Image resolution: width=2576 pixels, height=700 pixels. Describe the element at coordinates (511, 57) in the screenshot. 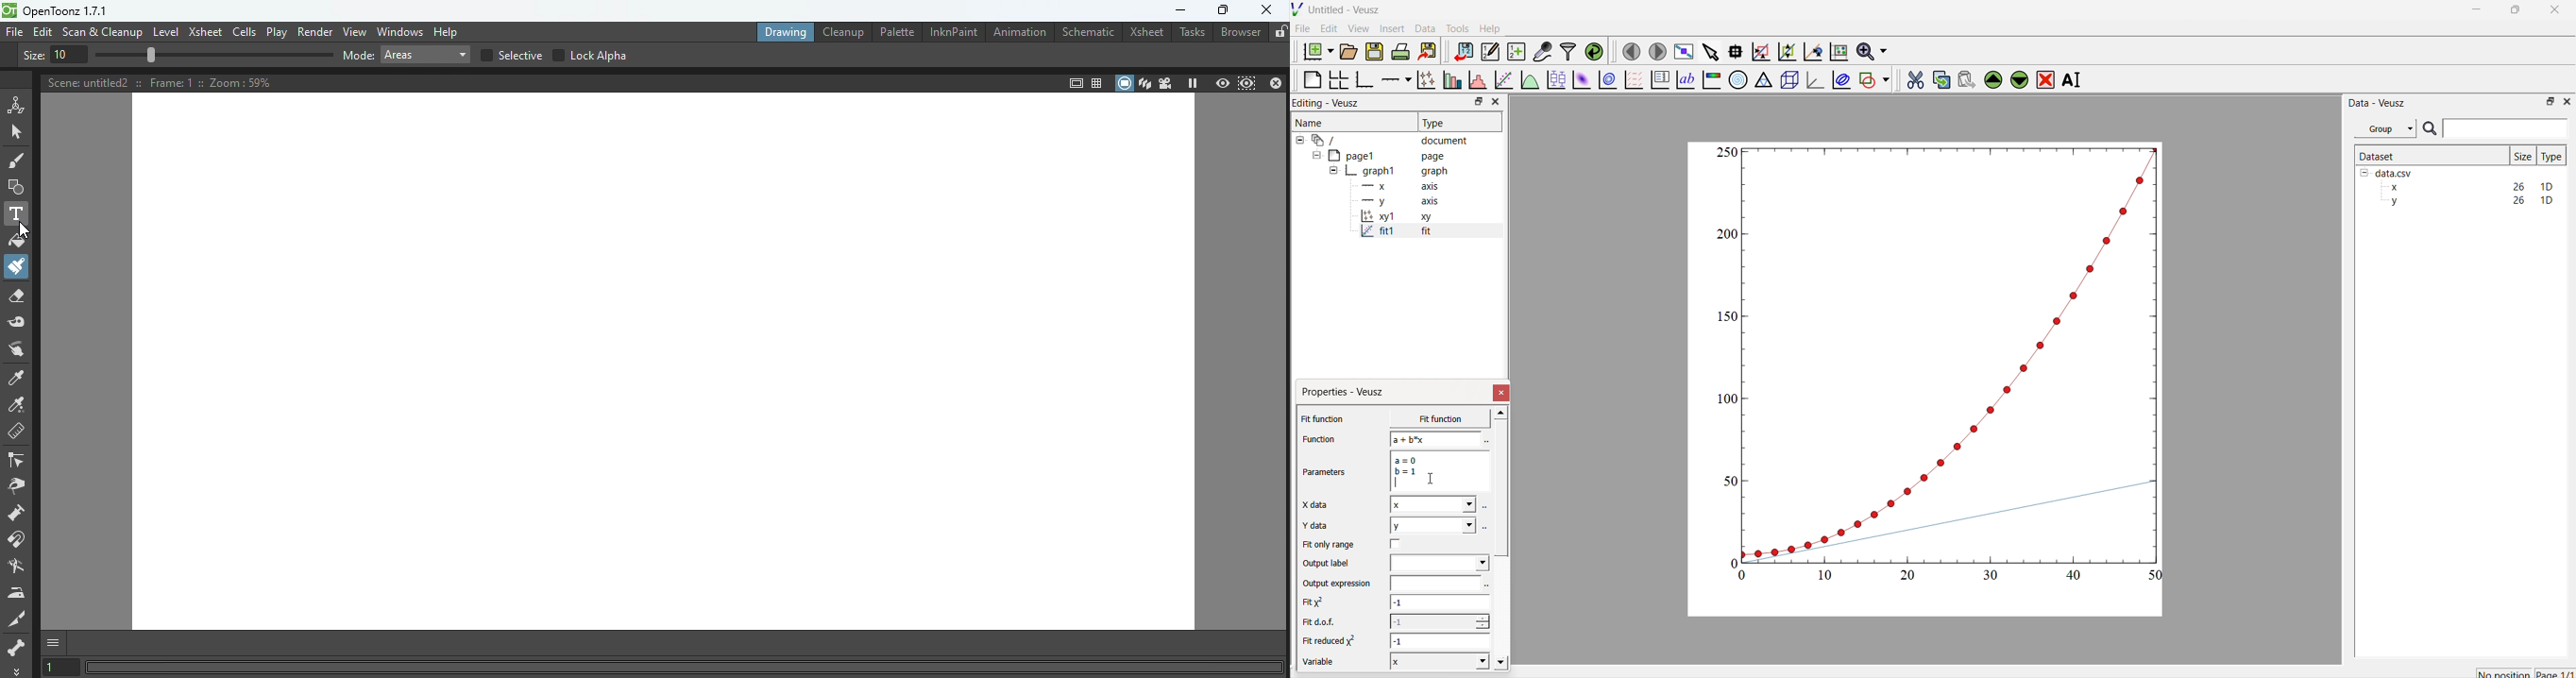

I see `Selective` at that location.